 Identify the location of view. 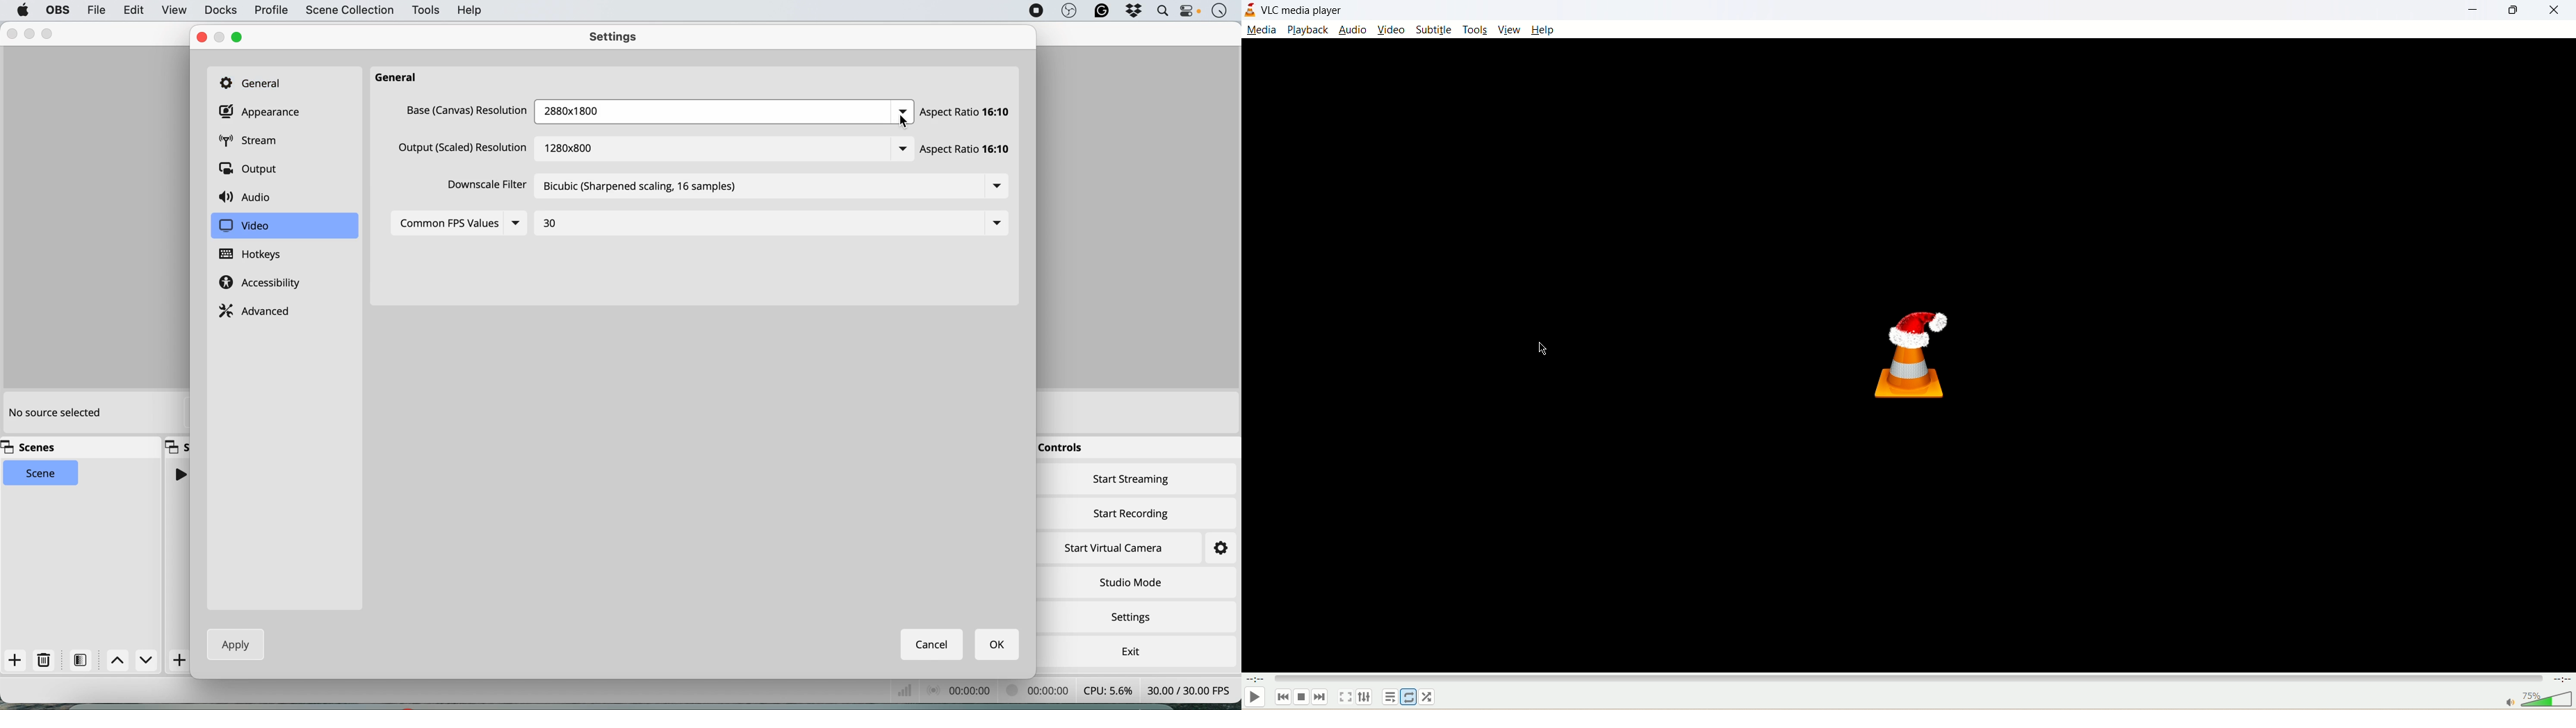
(1509, 28).